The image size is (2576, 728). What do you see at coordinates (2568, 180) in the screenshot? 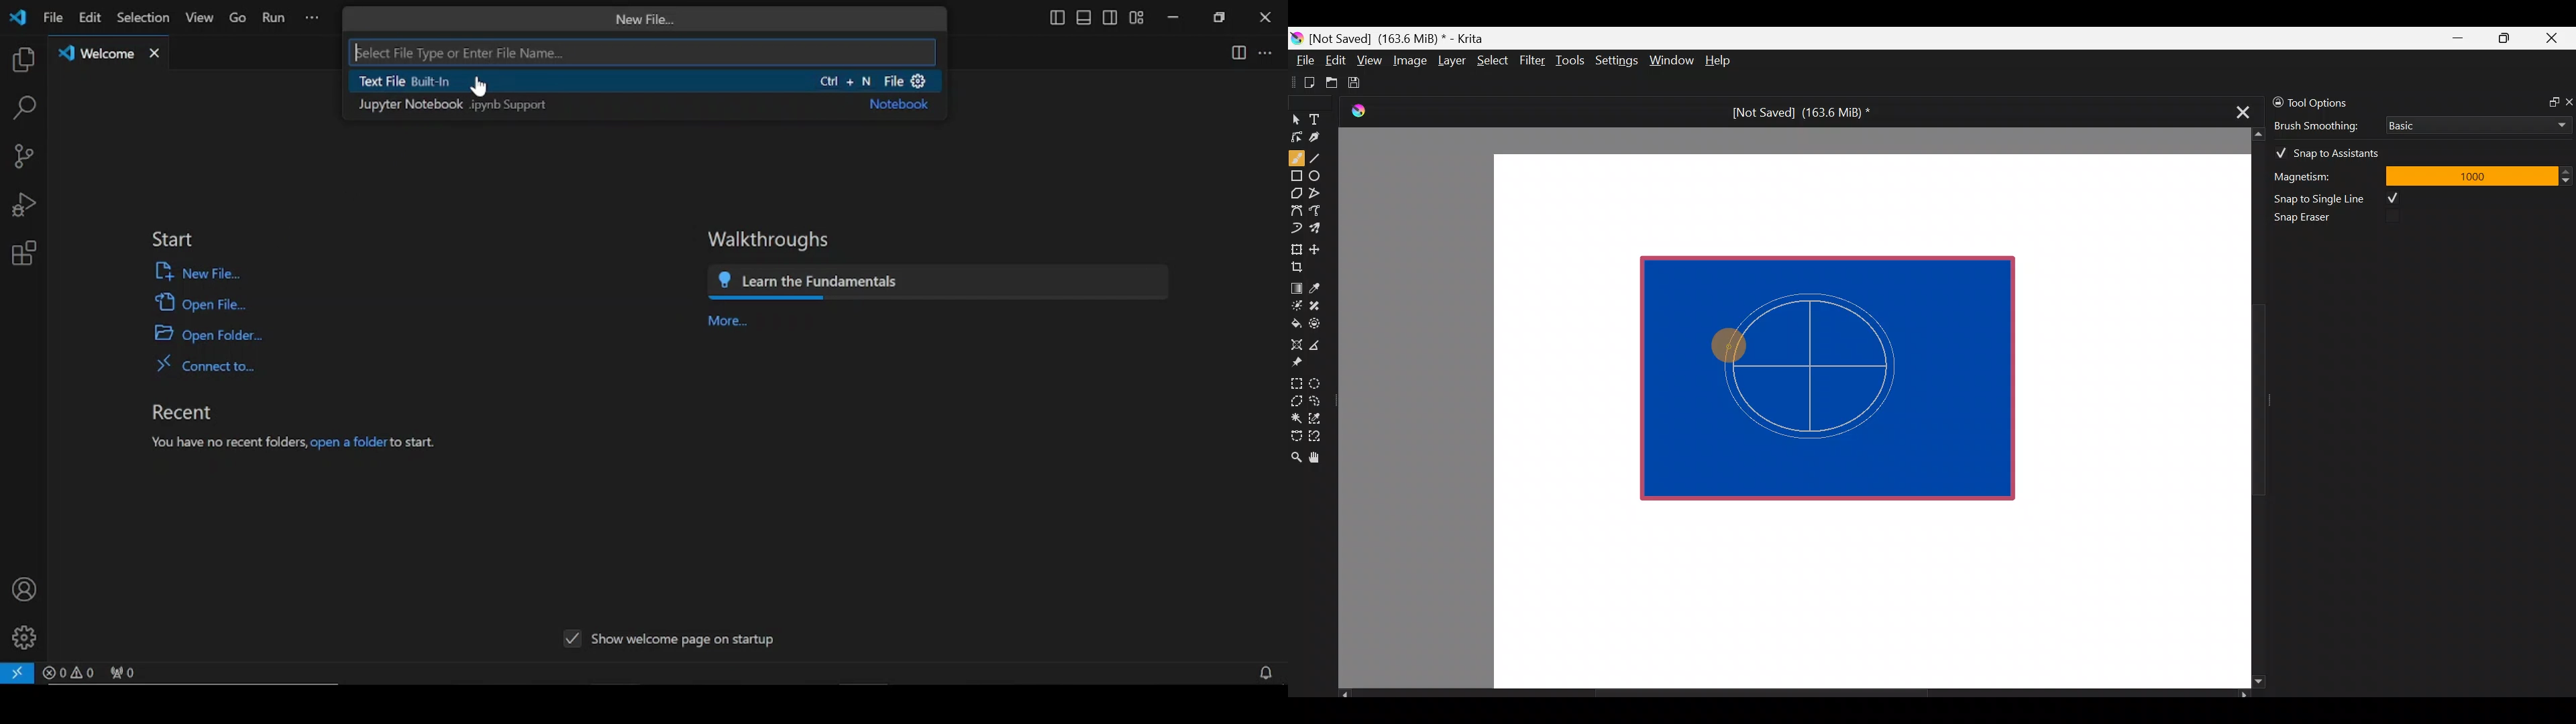
I see `Decrease` at bounding box center [2568, 180].